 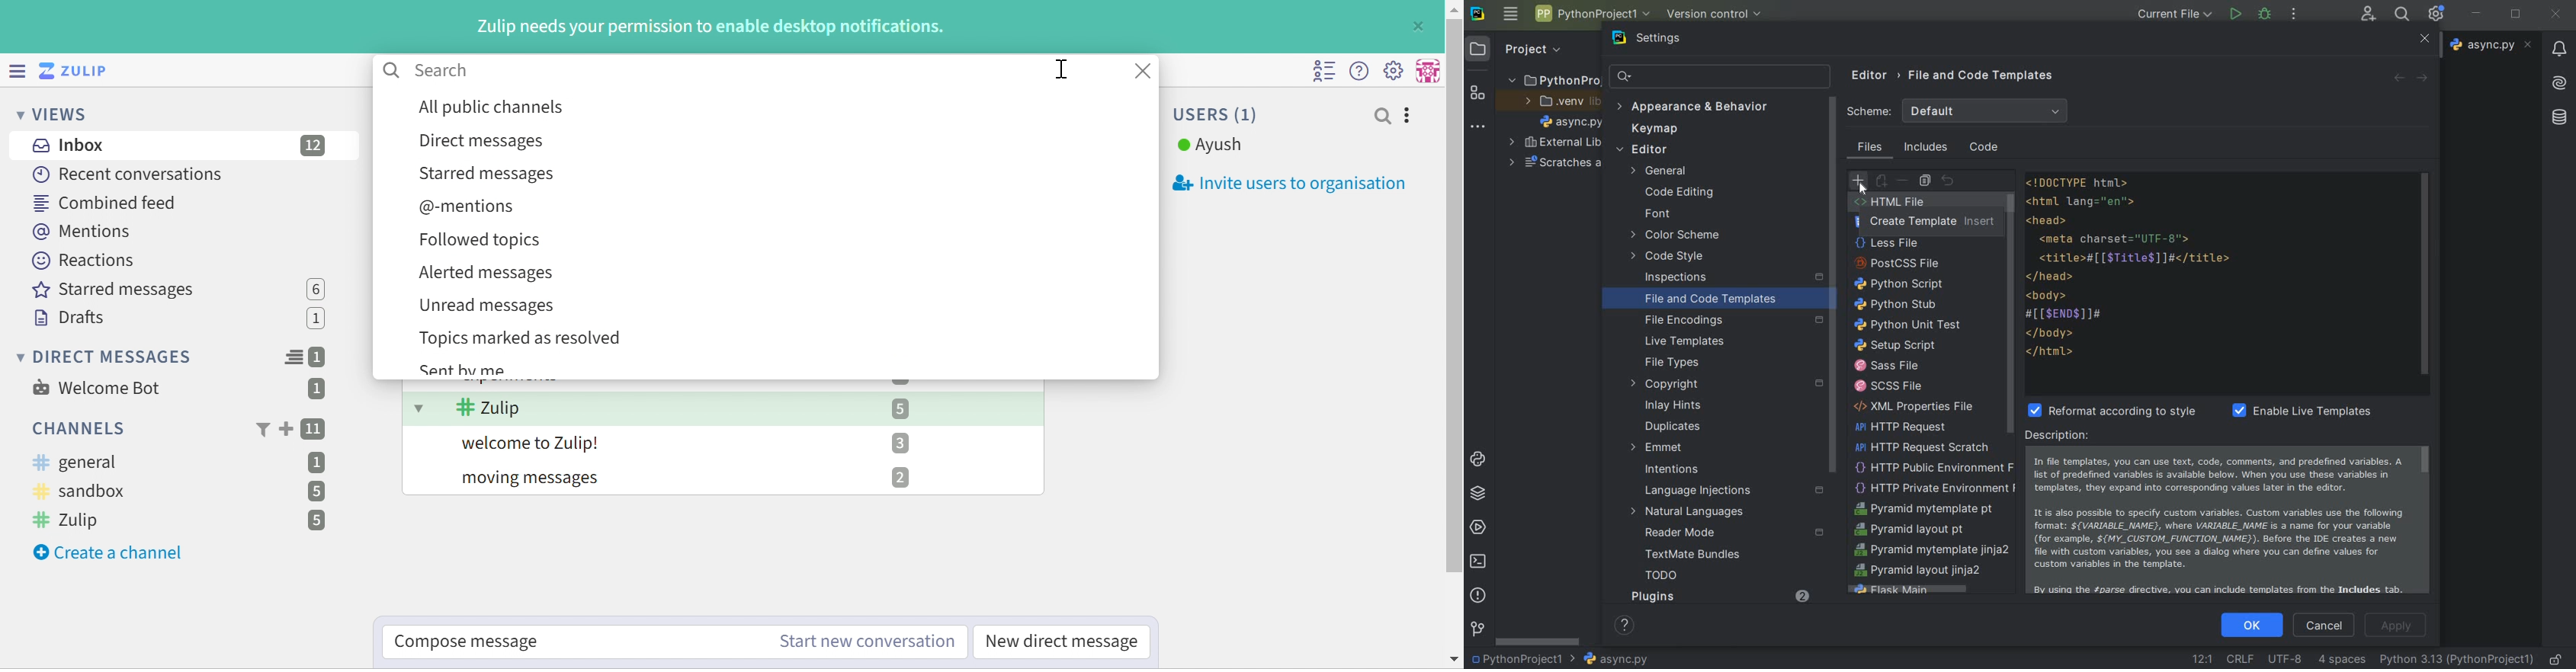 I want to click on Scroll down, so click(x=1455, y=659).